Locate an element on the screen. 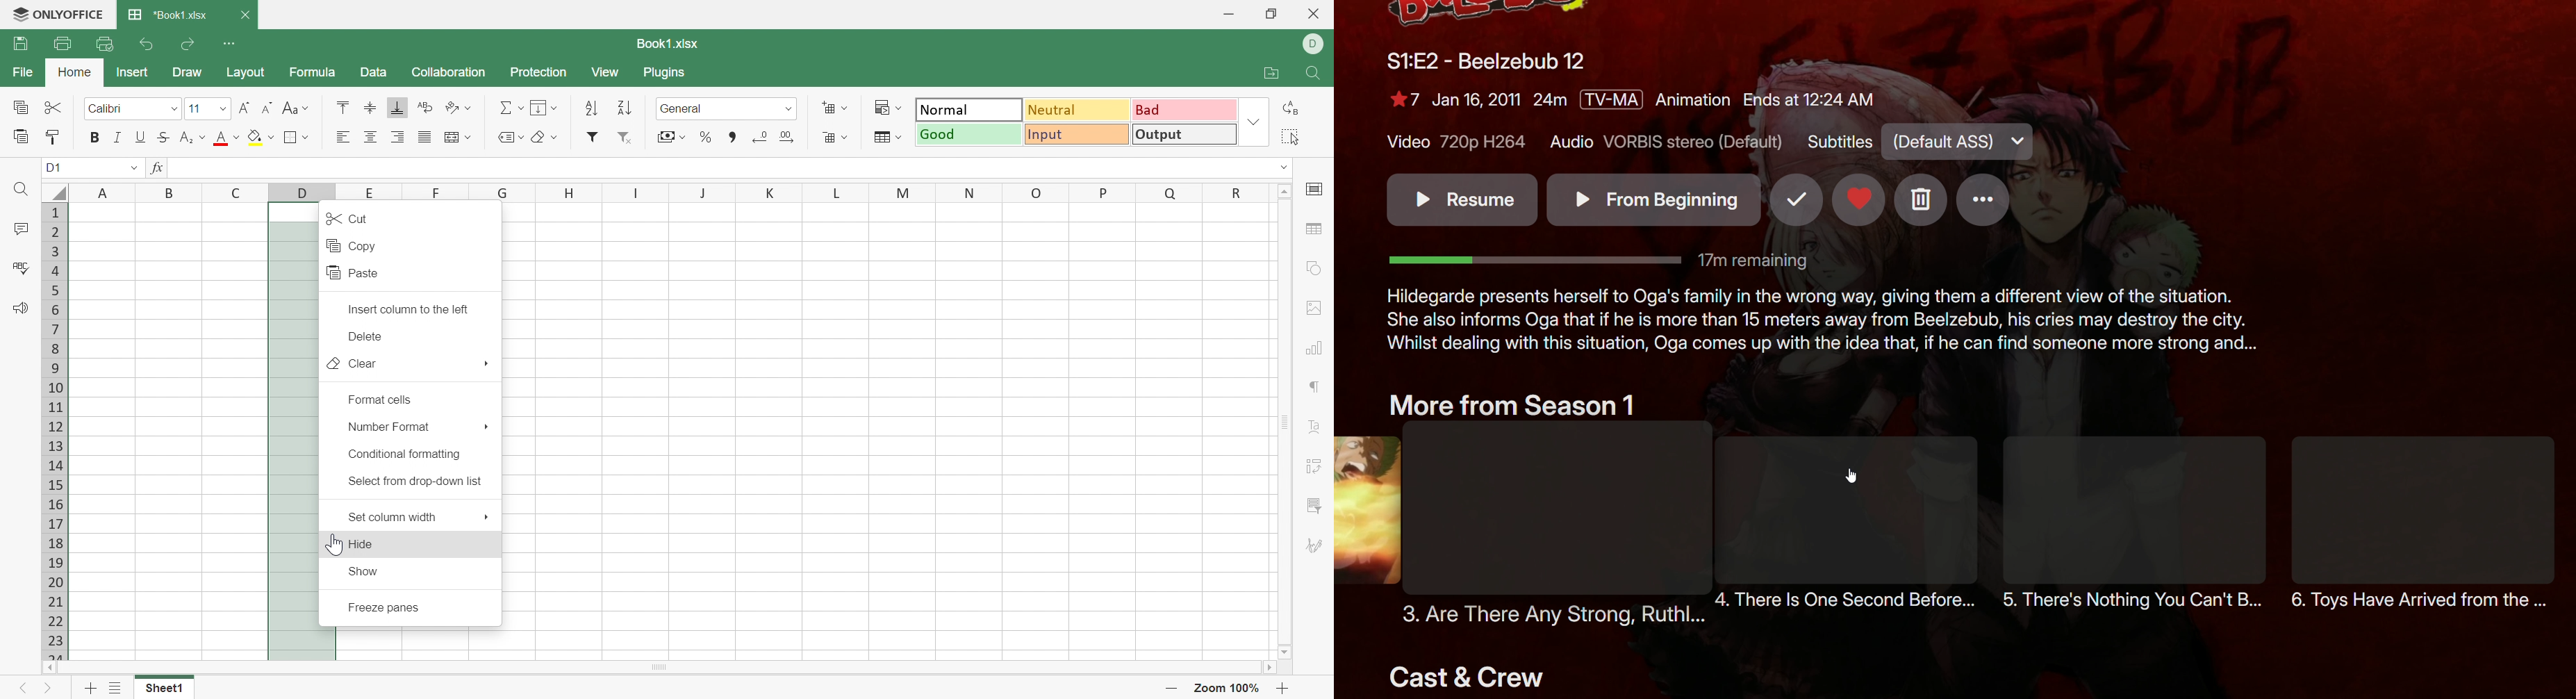  Data is located at coordinates (377, 72).